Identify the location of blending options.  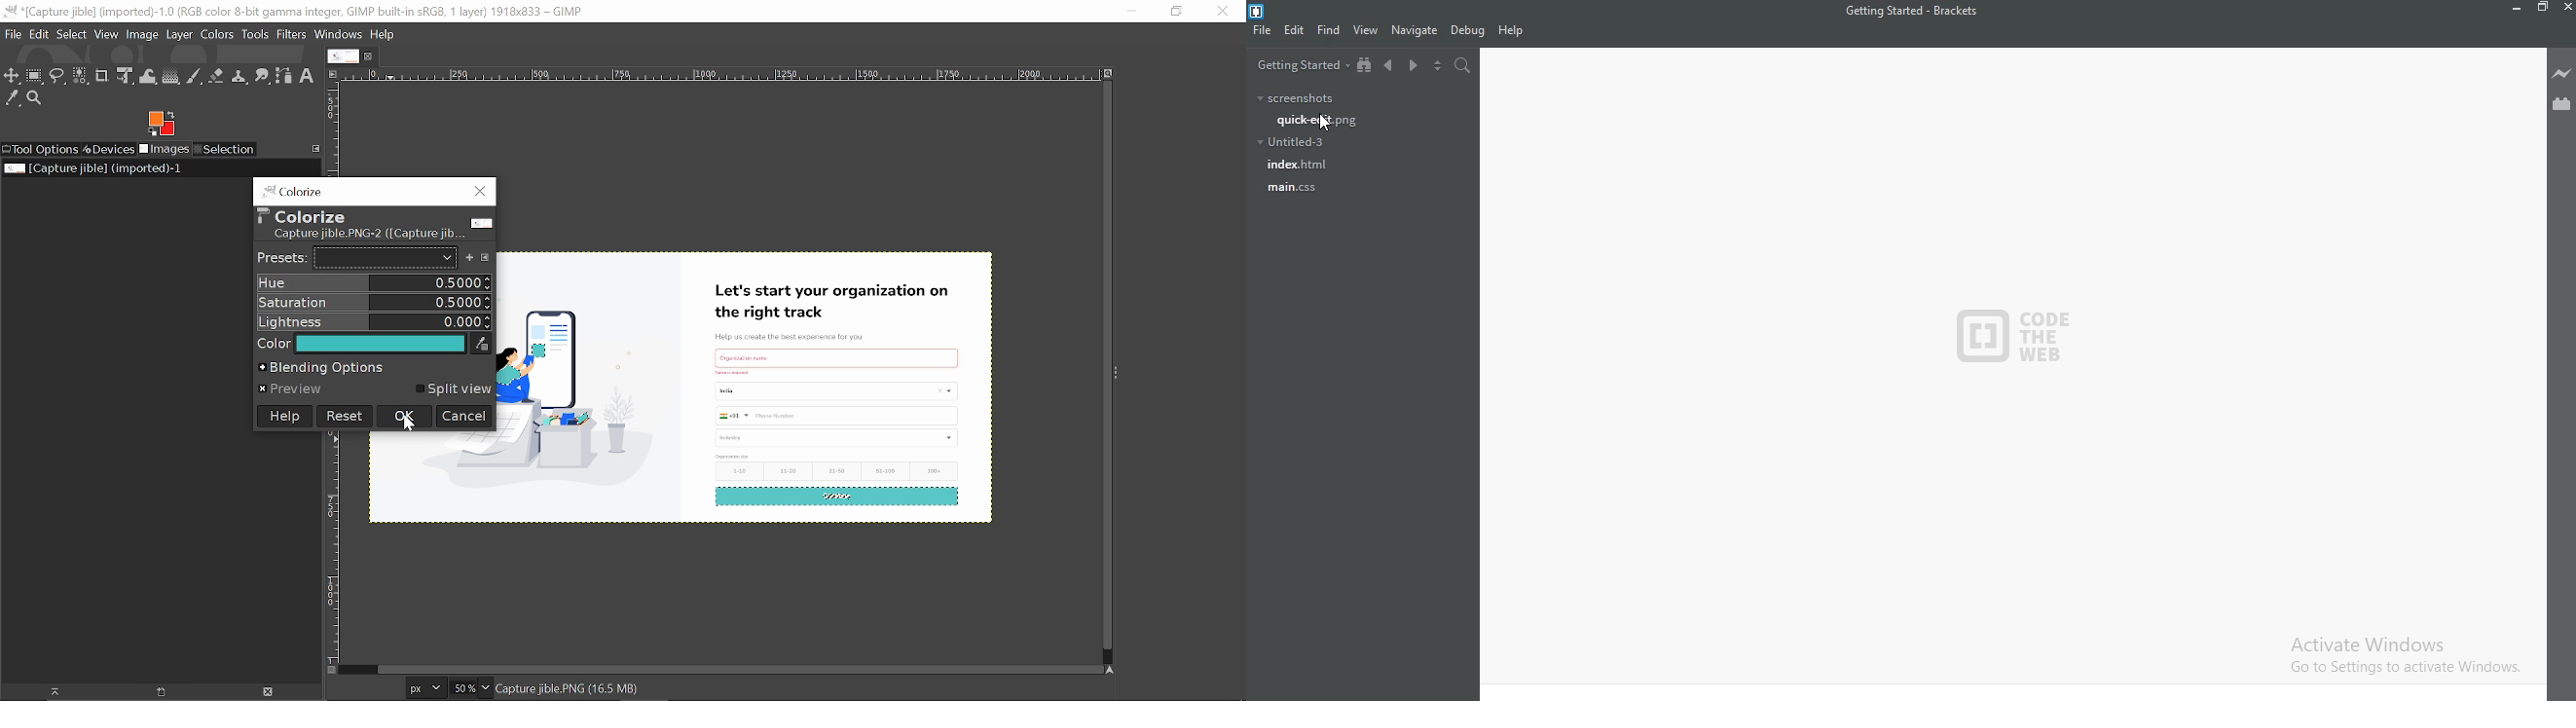
(374, 368).